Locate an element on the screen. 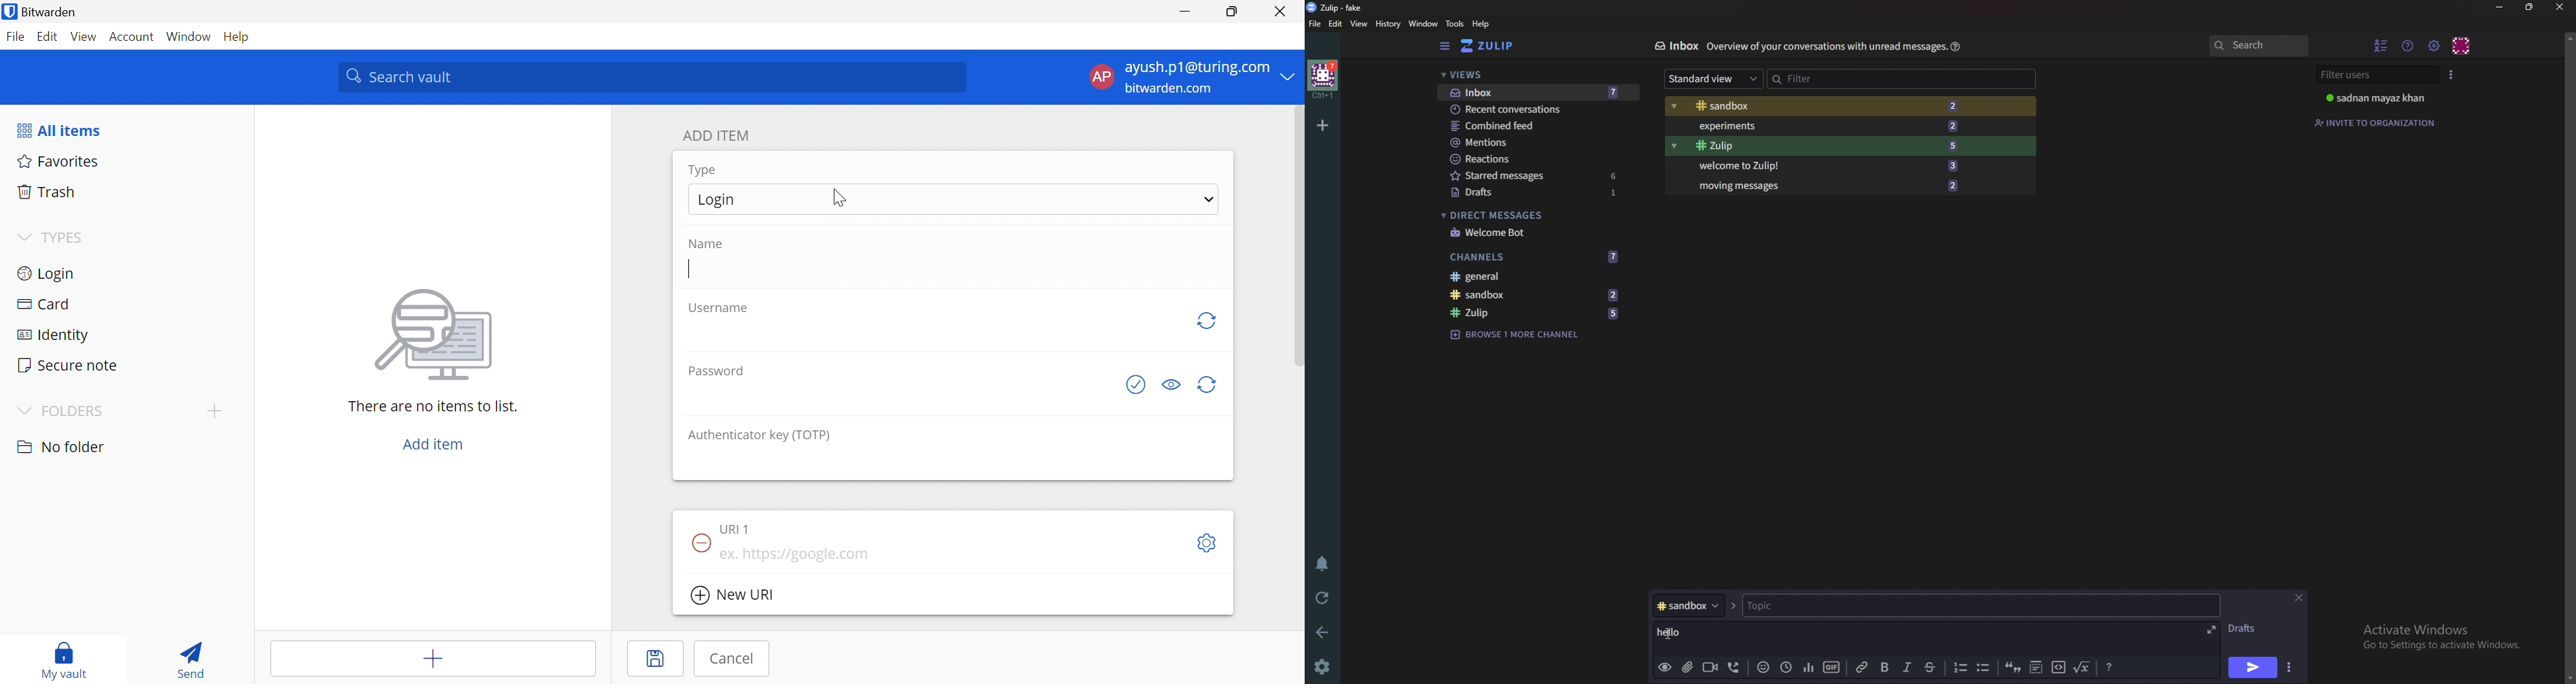  Channels 7 is located at coordinates (1534, 257).